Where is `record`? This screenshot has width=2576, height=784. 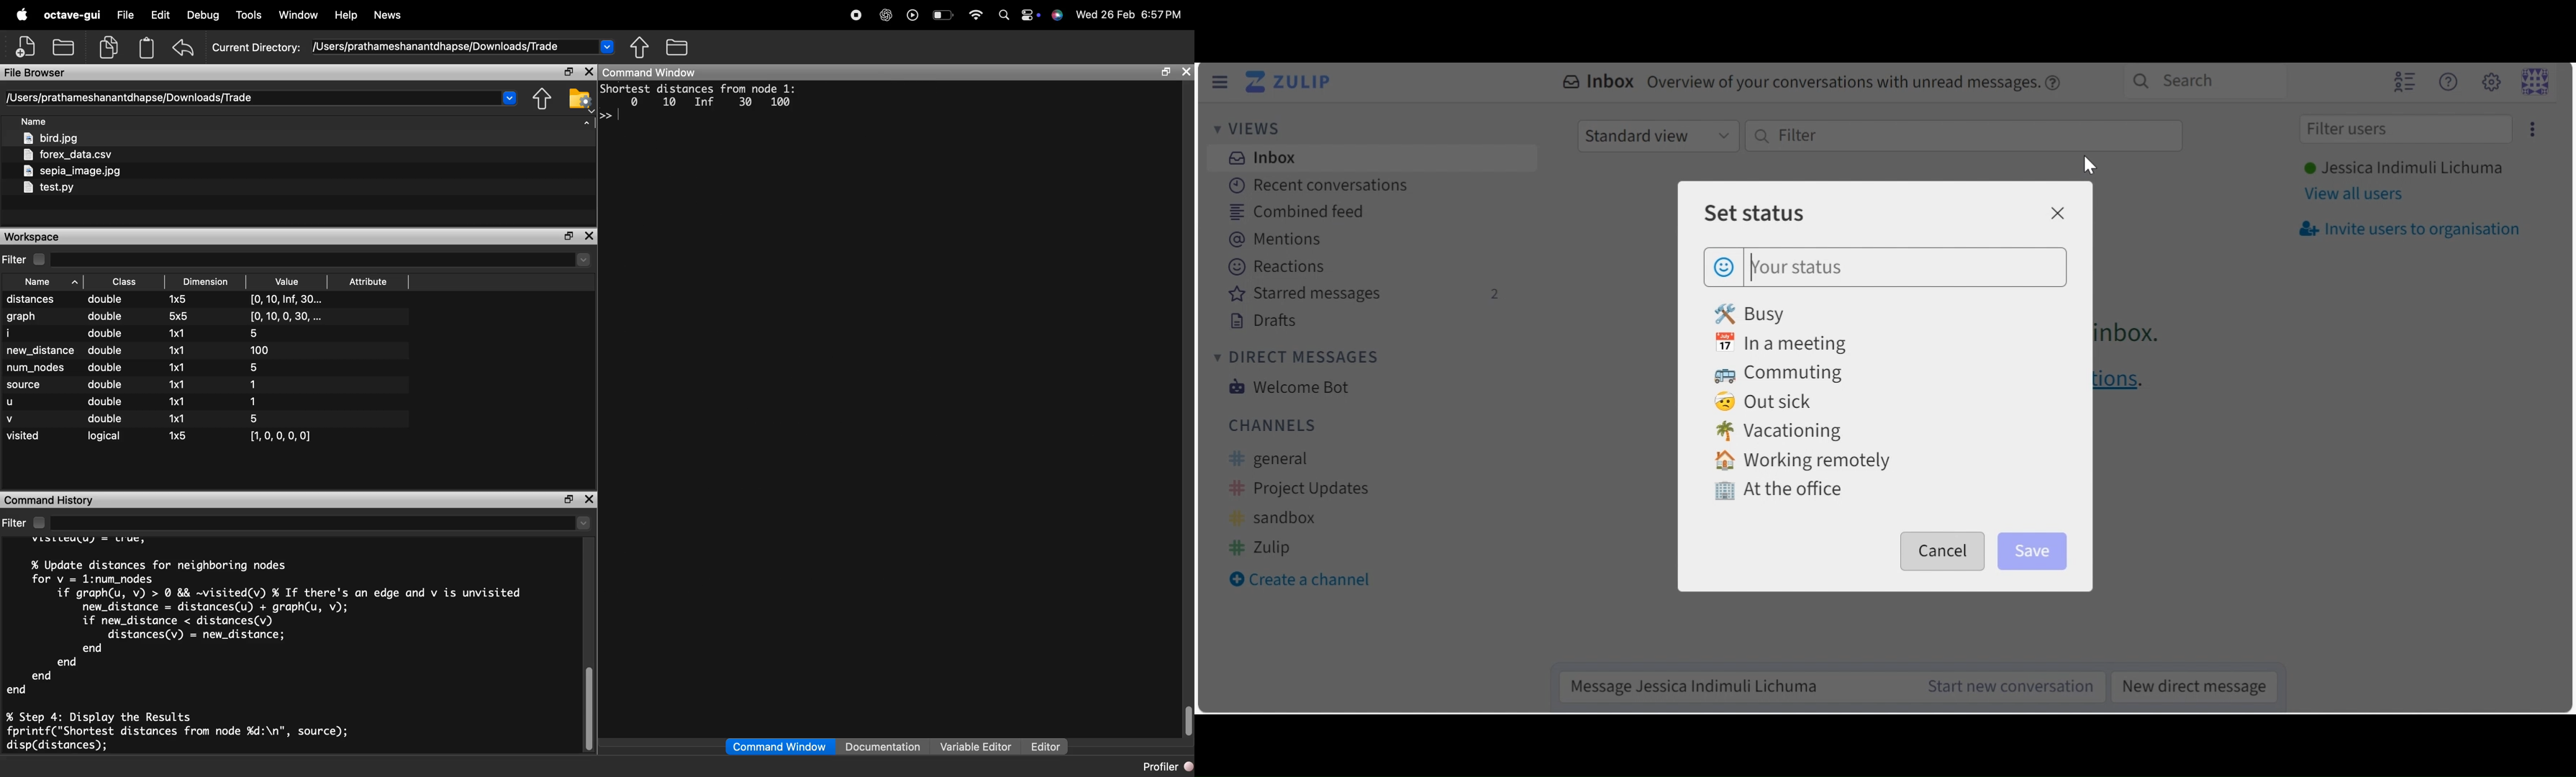
record is located at coordinates (858, 15).